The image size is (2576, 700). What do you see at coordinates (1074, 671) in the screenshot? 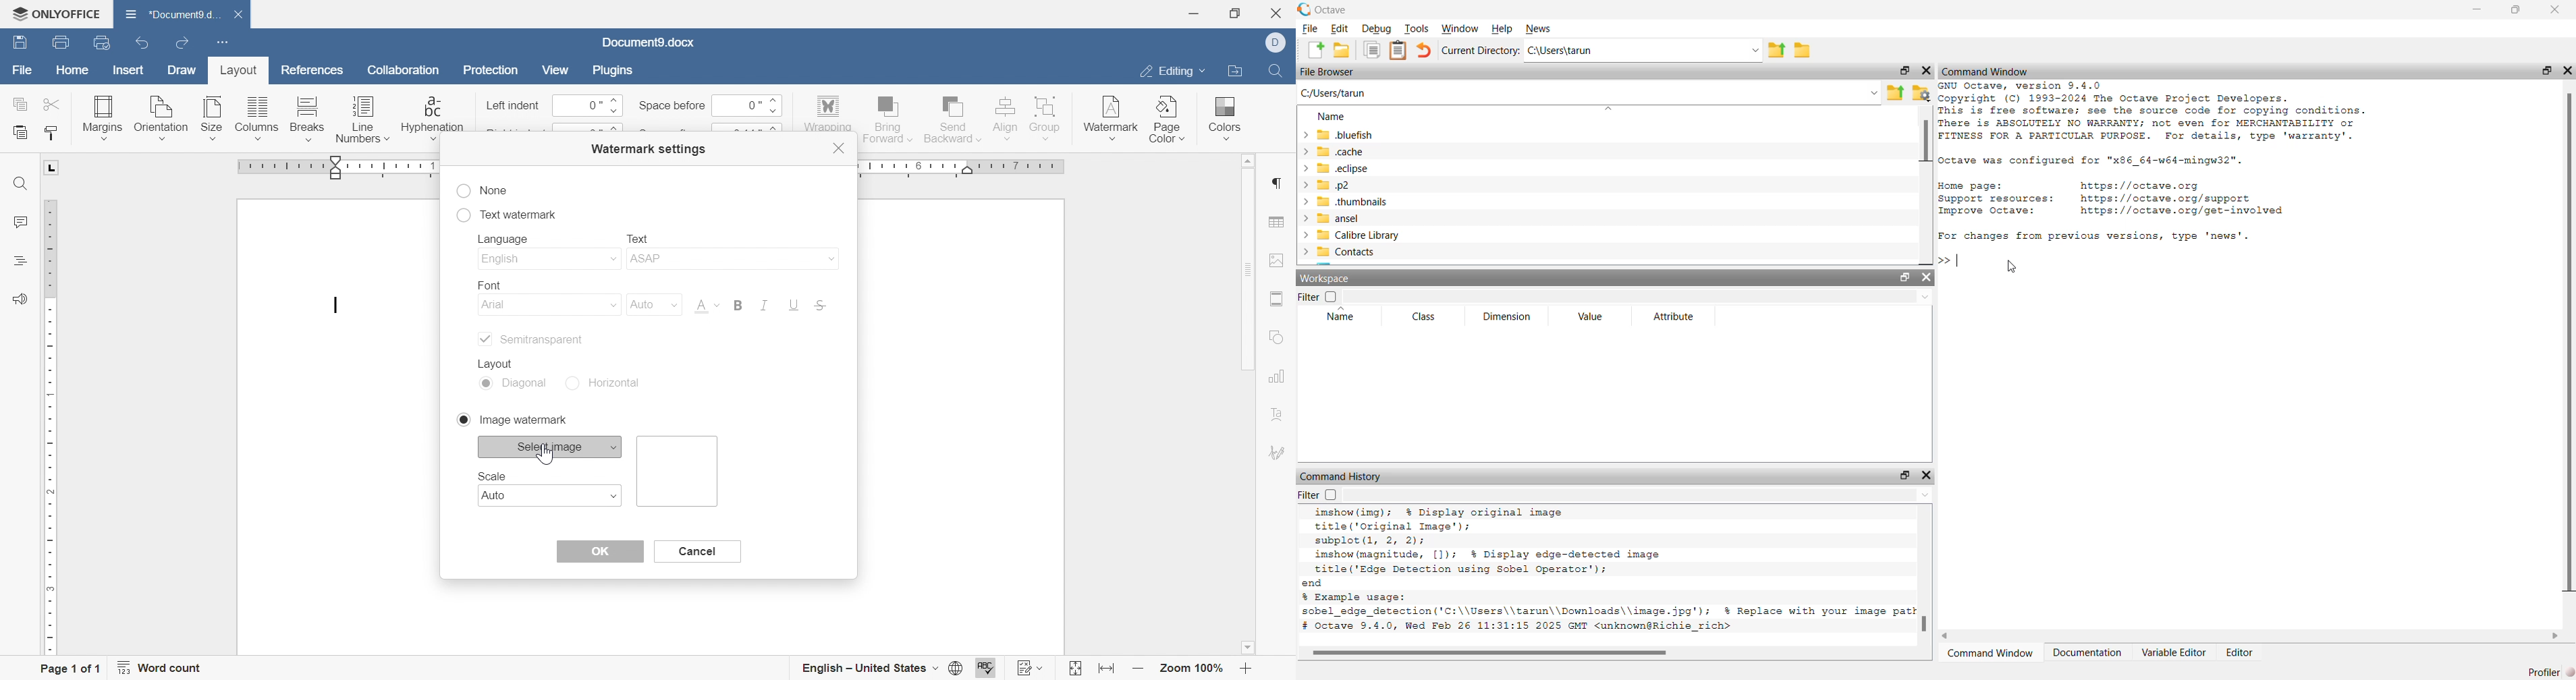
I see `fit to page` at bounding box center [1074, 671].